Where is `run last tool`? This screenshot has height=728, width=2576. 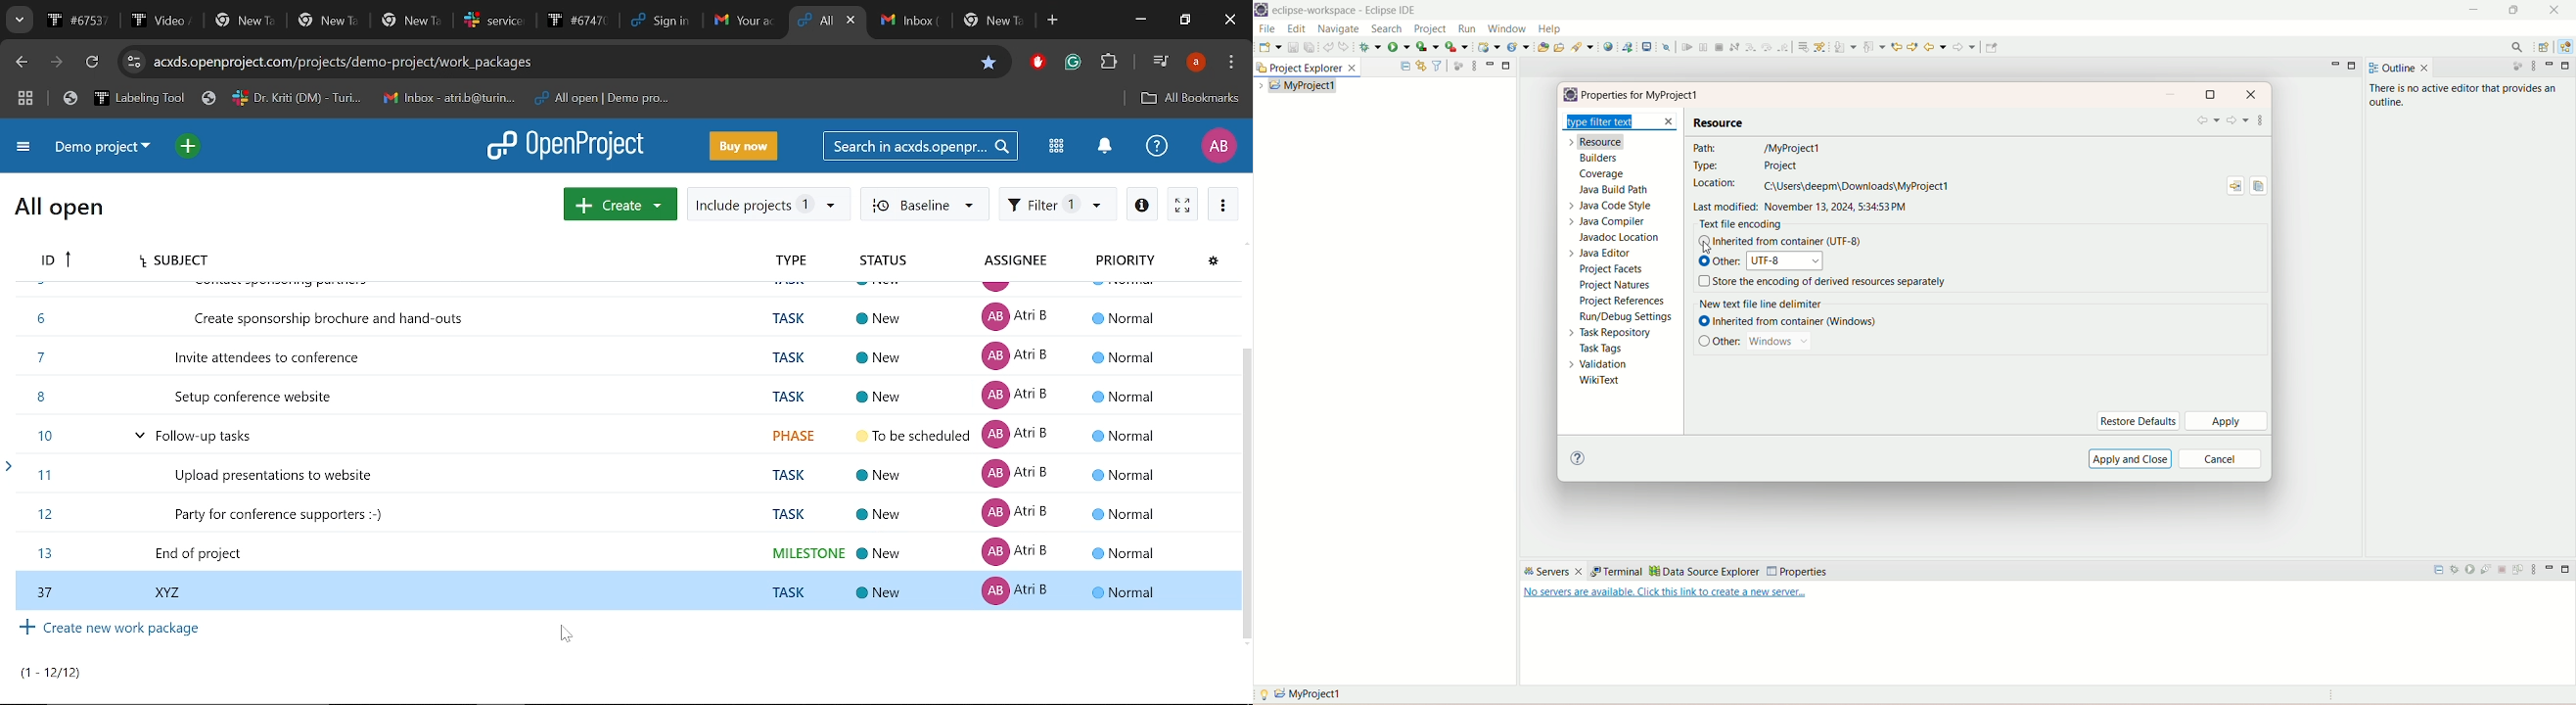 run last tool is located at coordinates (1459, 48).